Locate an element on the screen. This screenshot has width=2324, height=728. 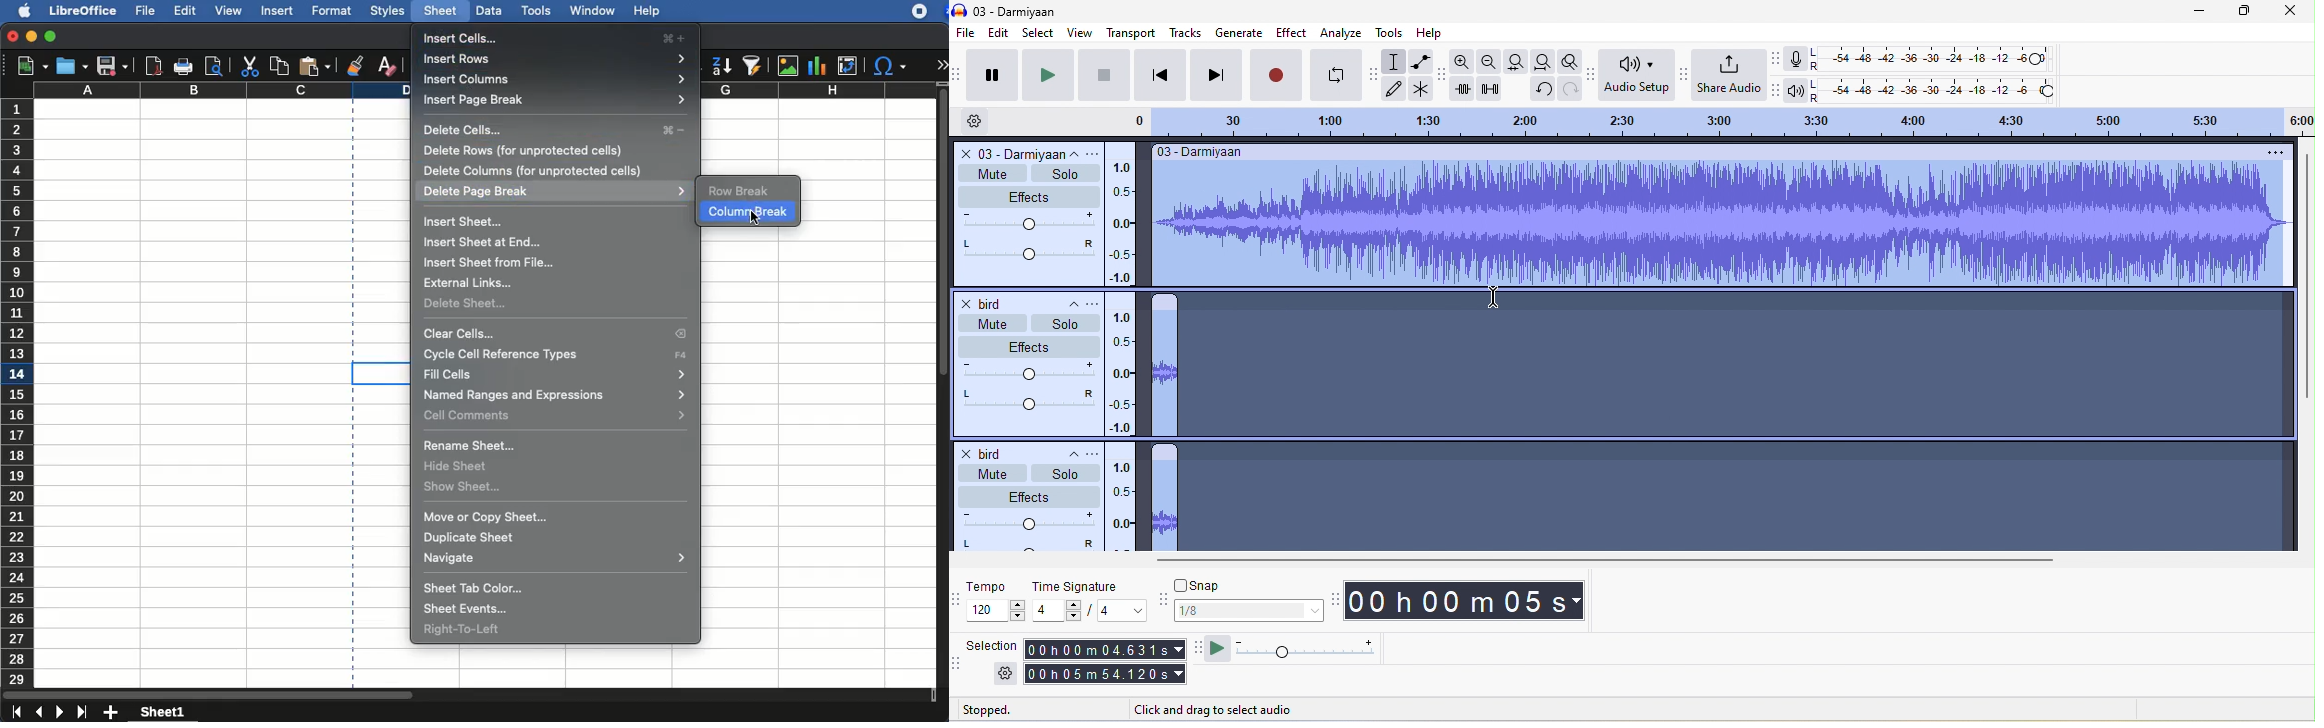
insert page break is located at coordinates (555, 101).